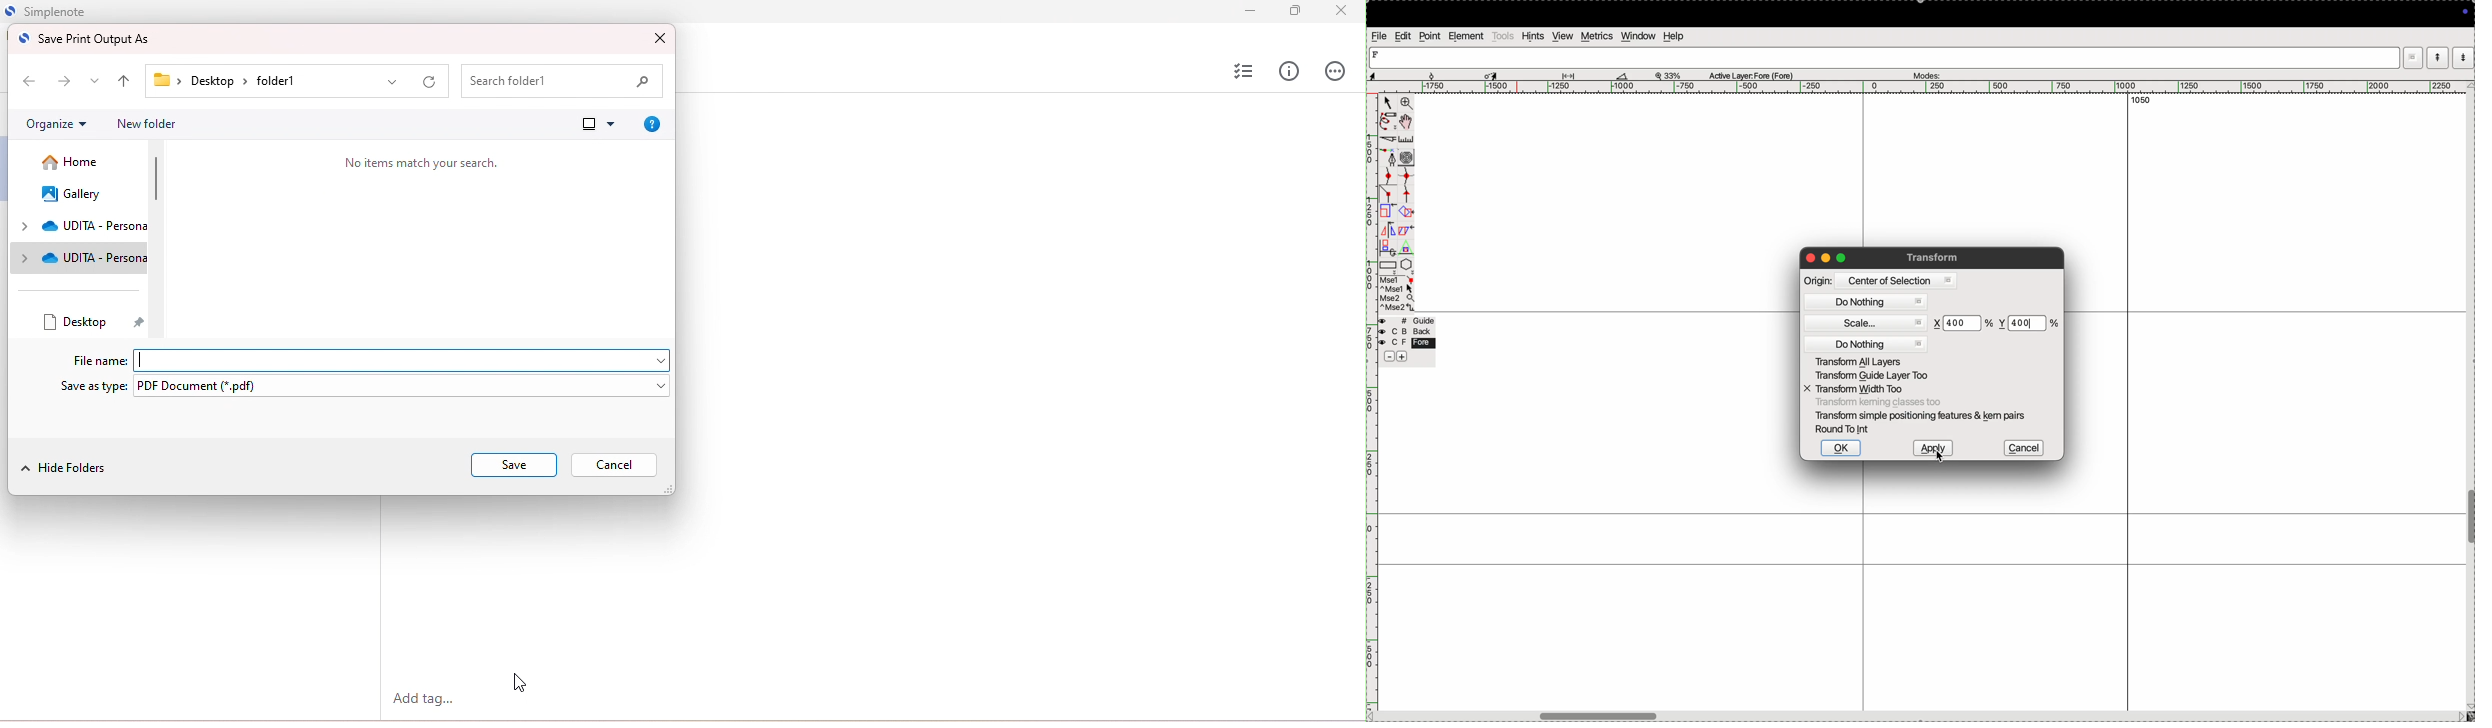 This screenshot has width=2492, height=728. What do you see at coordinates (1290, 71) in the screenshot?
I see `info` at bounding box center [1290, 71].